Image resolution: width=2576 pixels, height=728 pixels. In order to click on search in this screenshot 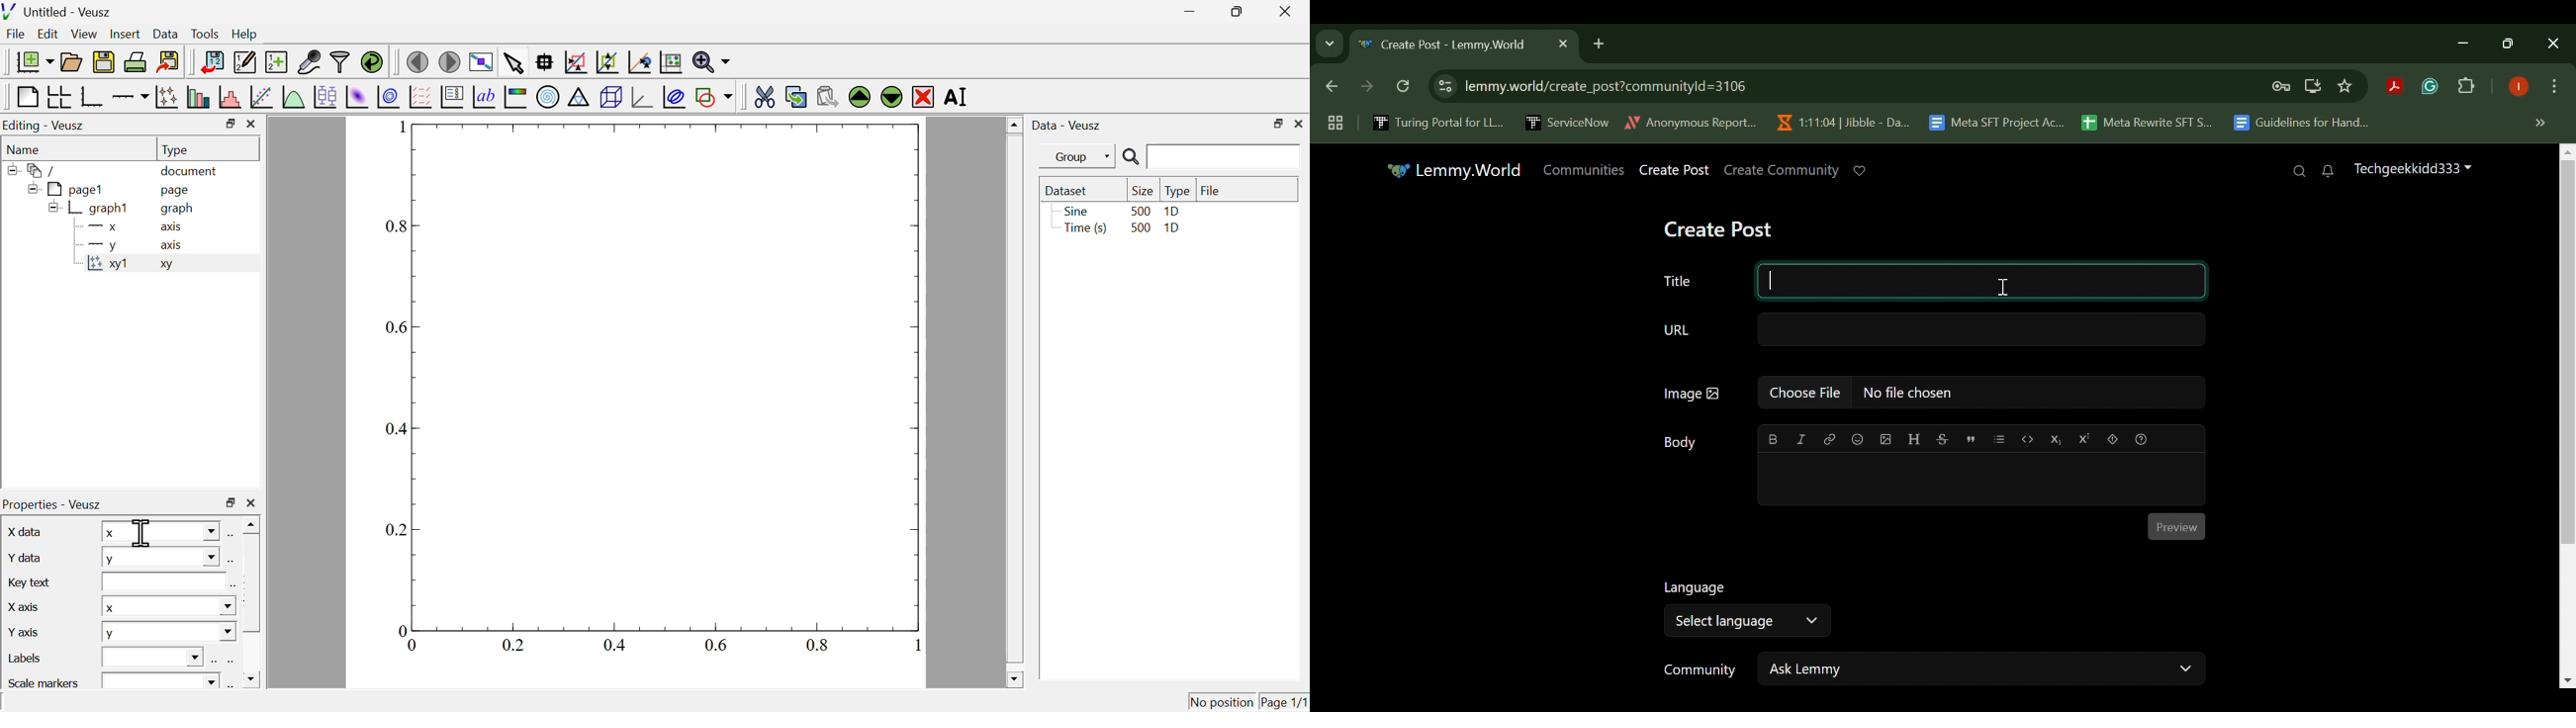, I will do `click(1208, 158)`.